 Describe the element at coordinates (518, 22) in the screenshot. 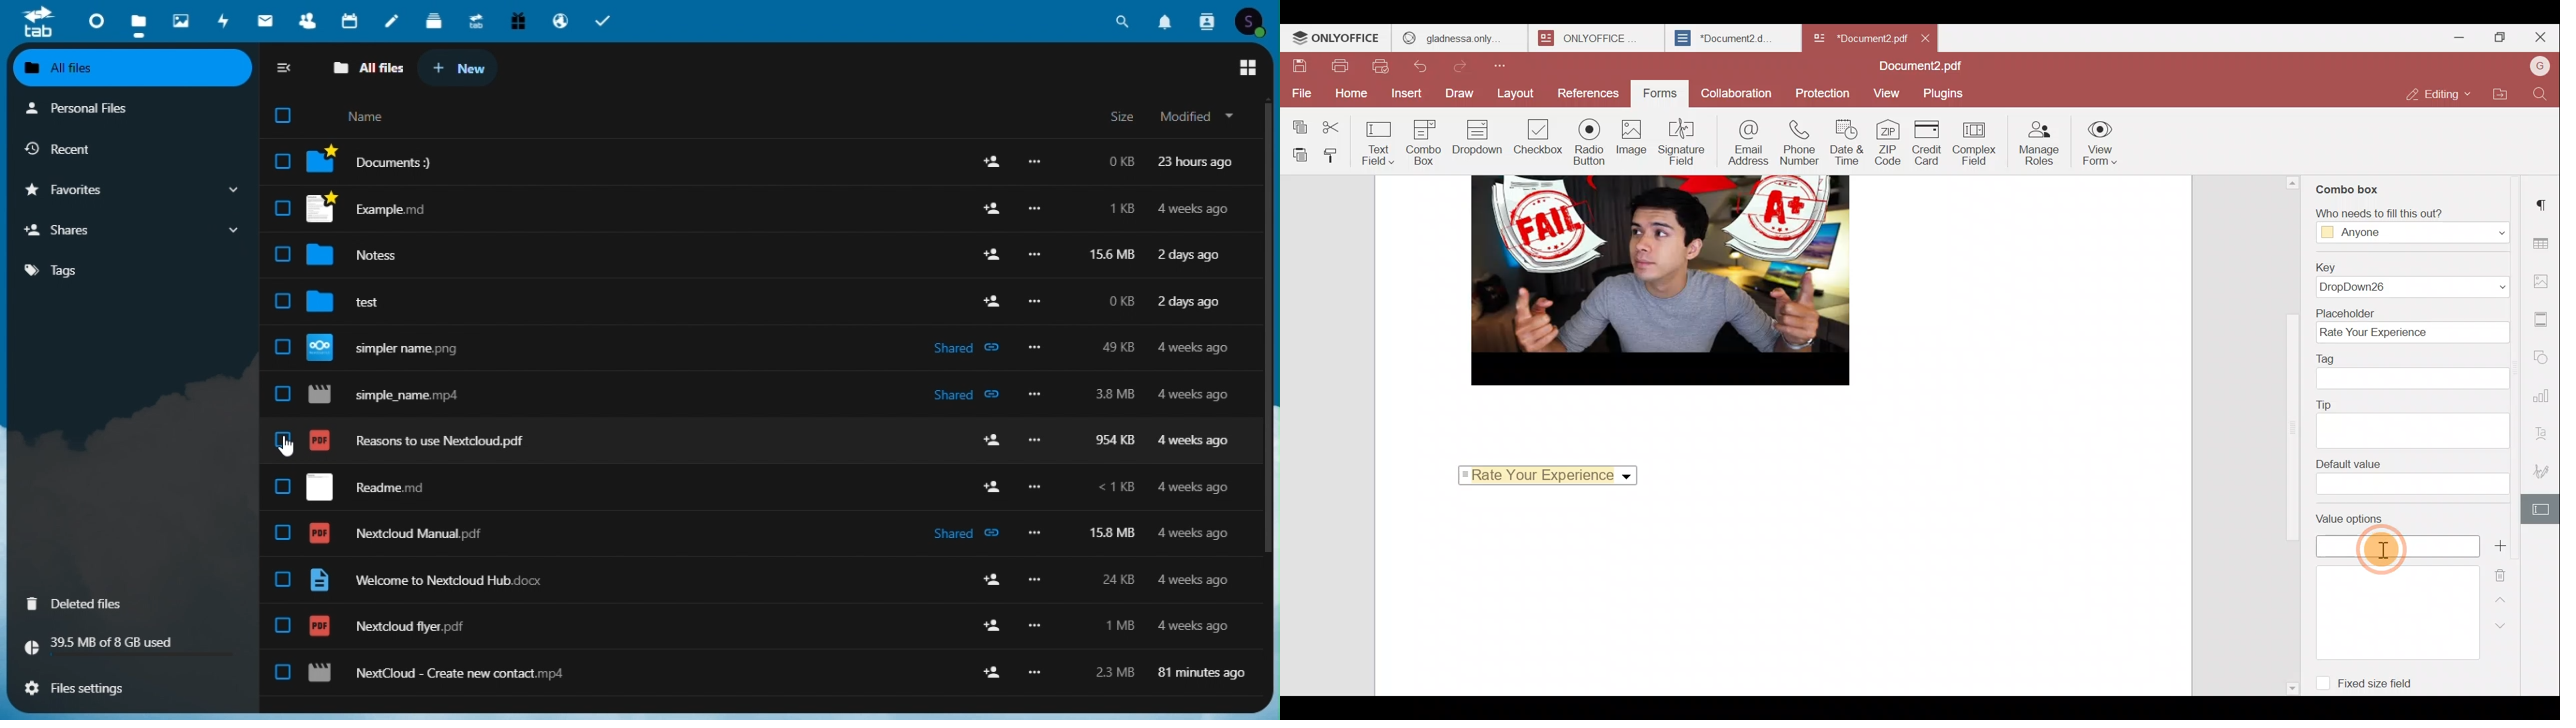

I see `Free trial` at that location.